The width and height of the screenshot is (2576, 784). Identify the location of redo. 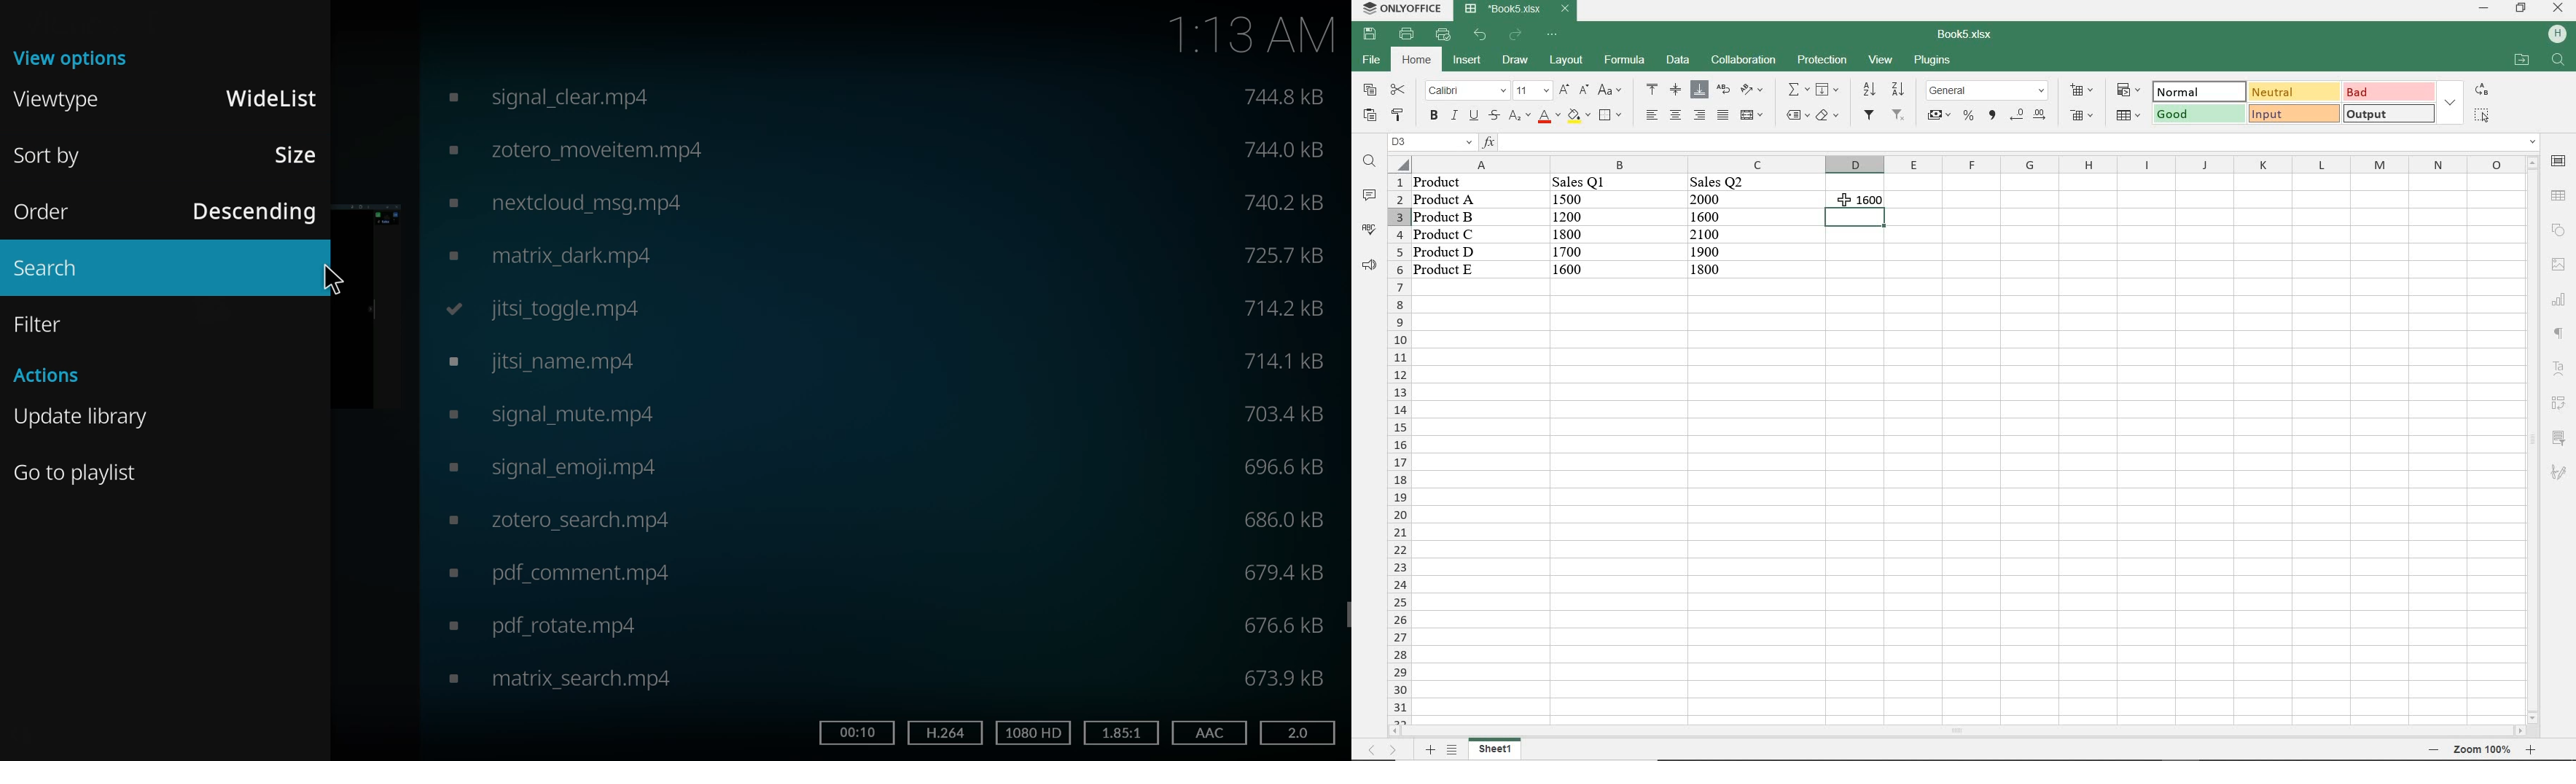
(1517, 34).